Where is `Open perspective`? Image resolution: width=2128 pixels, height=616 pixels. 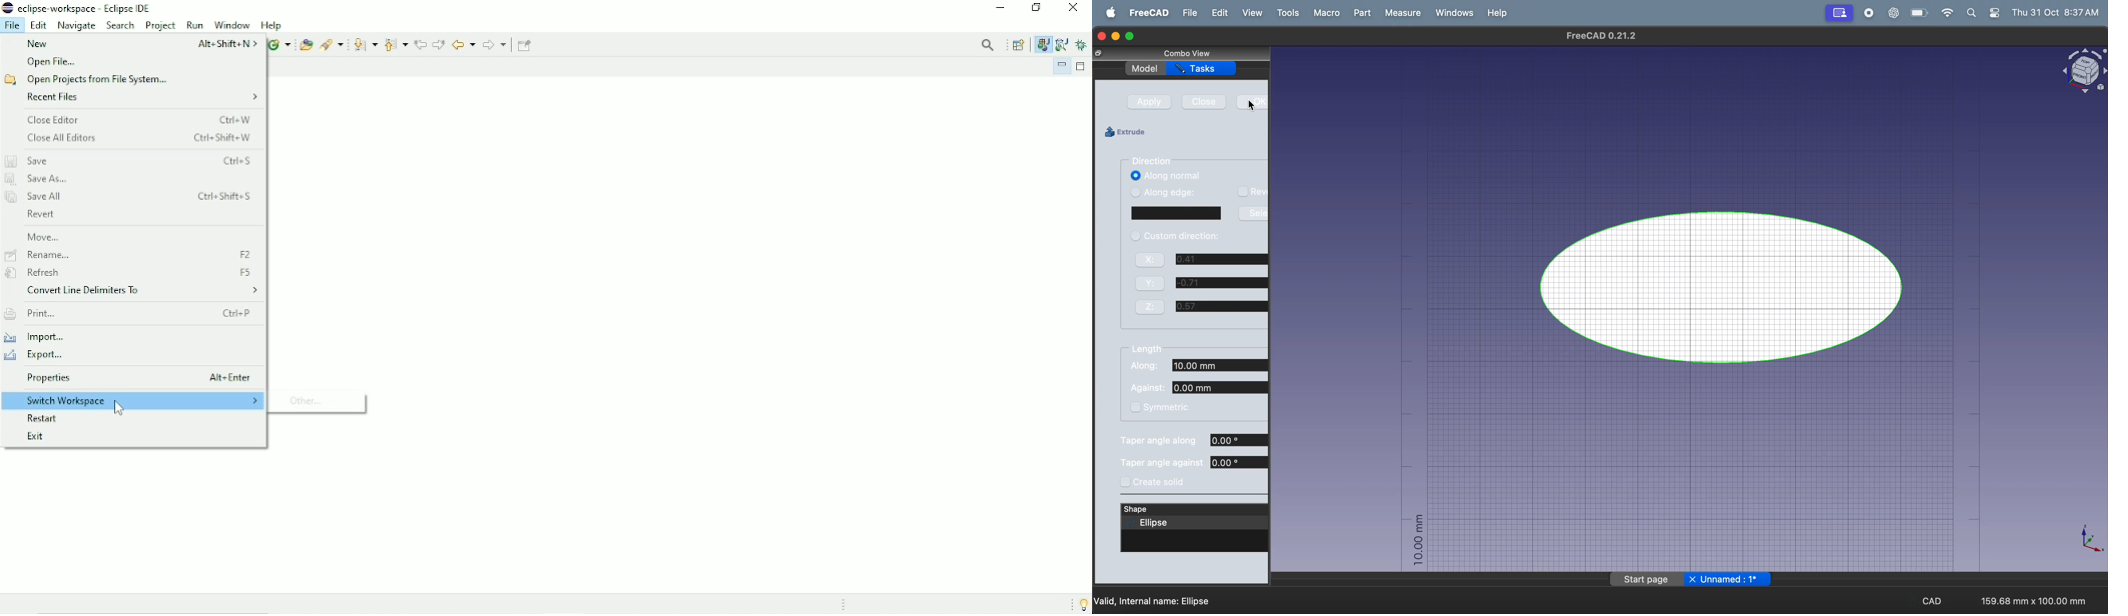
Open perspective is located at coordinates (1020, 44).